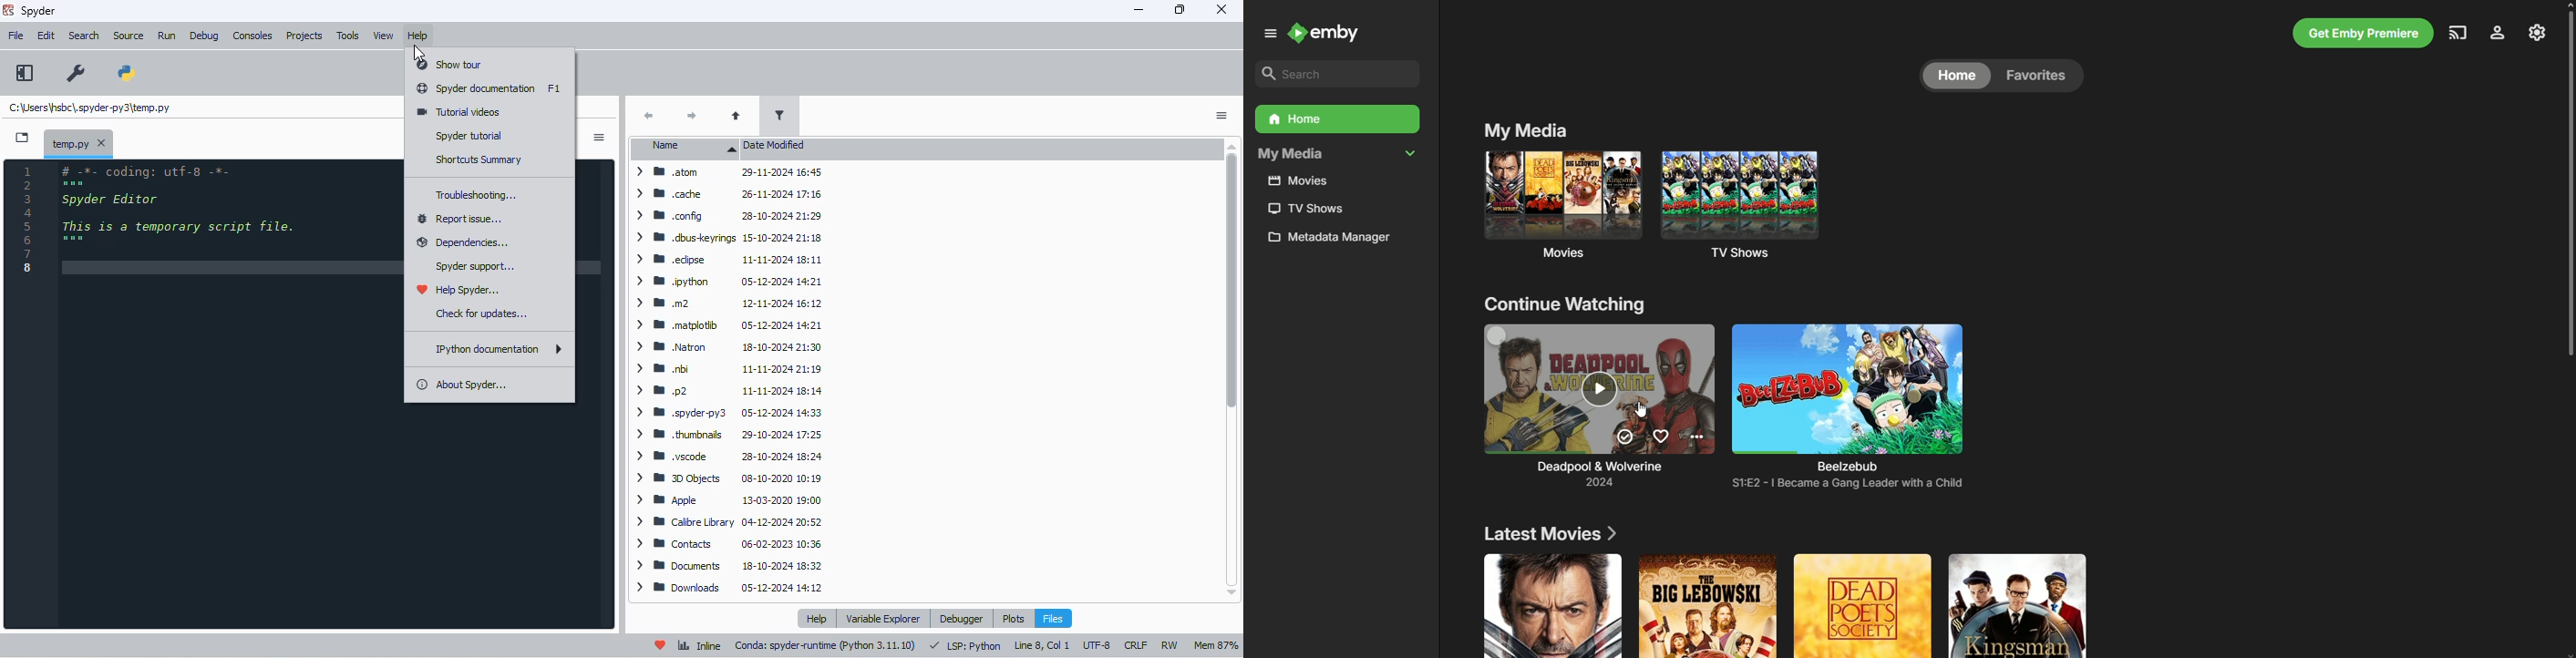 This screenshot has height=672, width=2576. Describe the element at coordinates (1552, 534) in the screenshot. I see `Latest Movies` at that location.